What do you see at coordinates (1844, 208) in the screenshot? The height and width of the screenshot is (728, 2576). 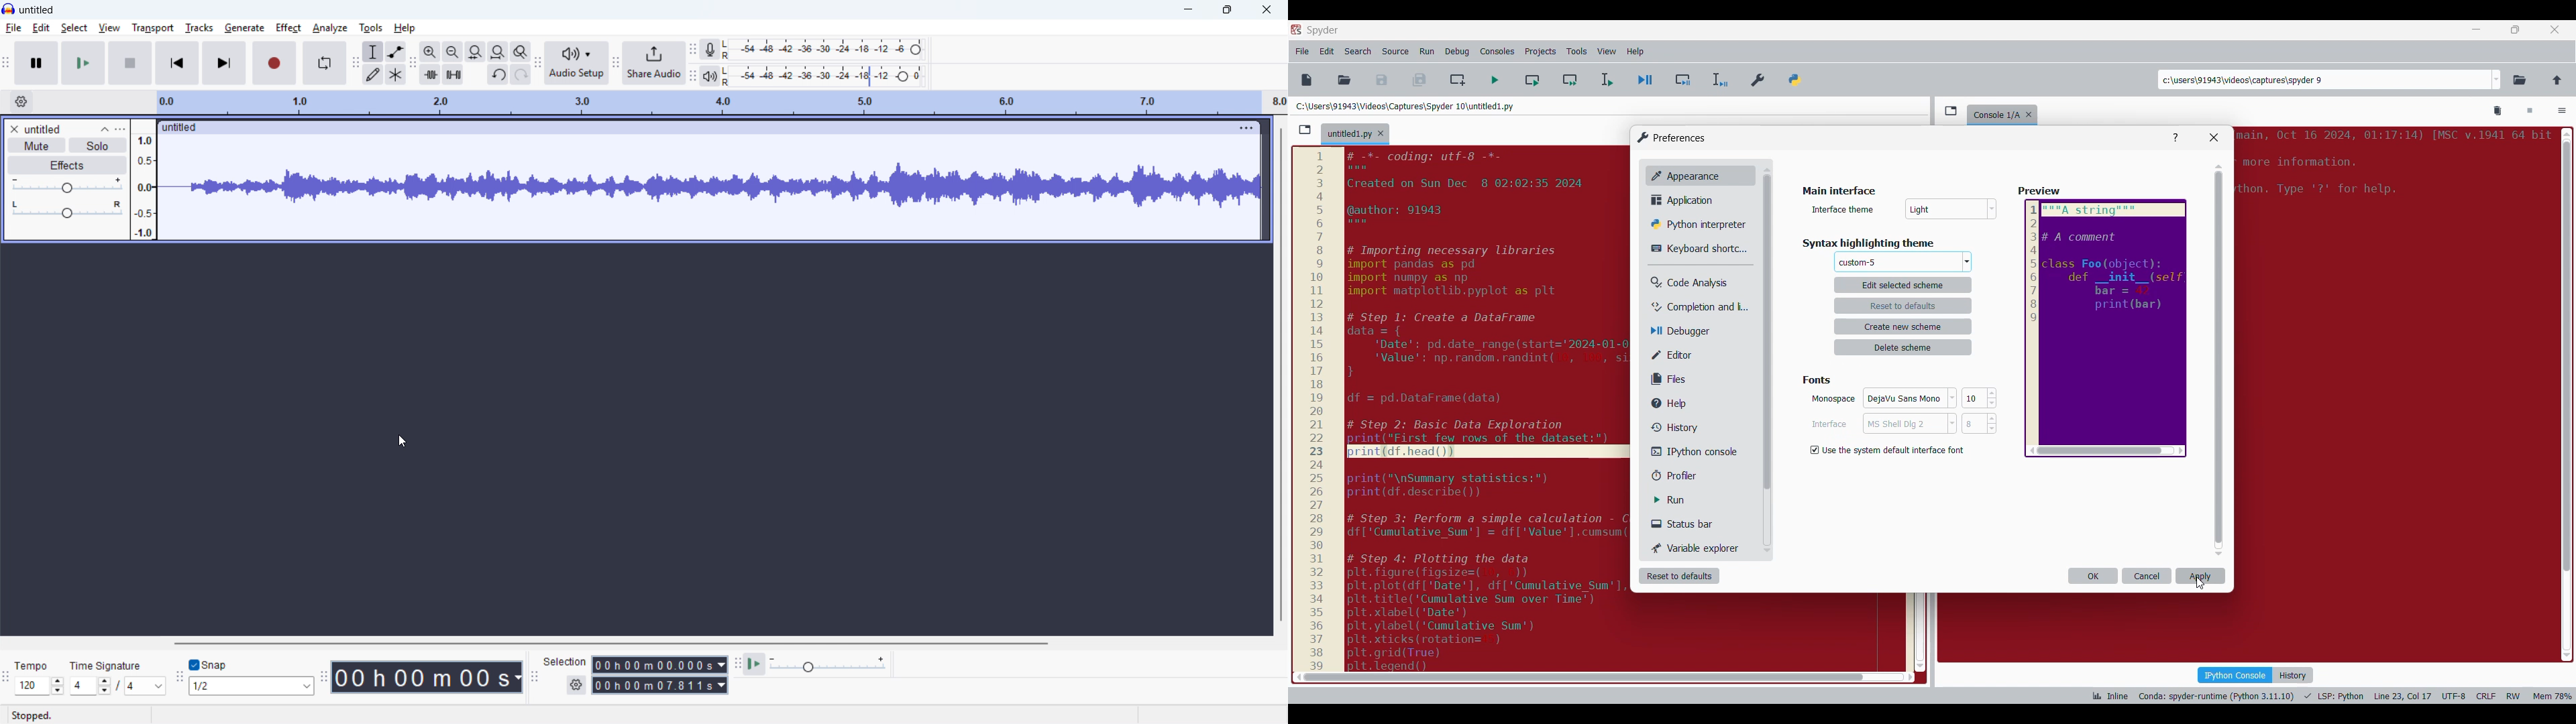 I see `Indicates text box for scheme name` at bounding box center [1844, 208].